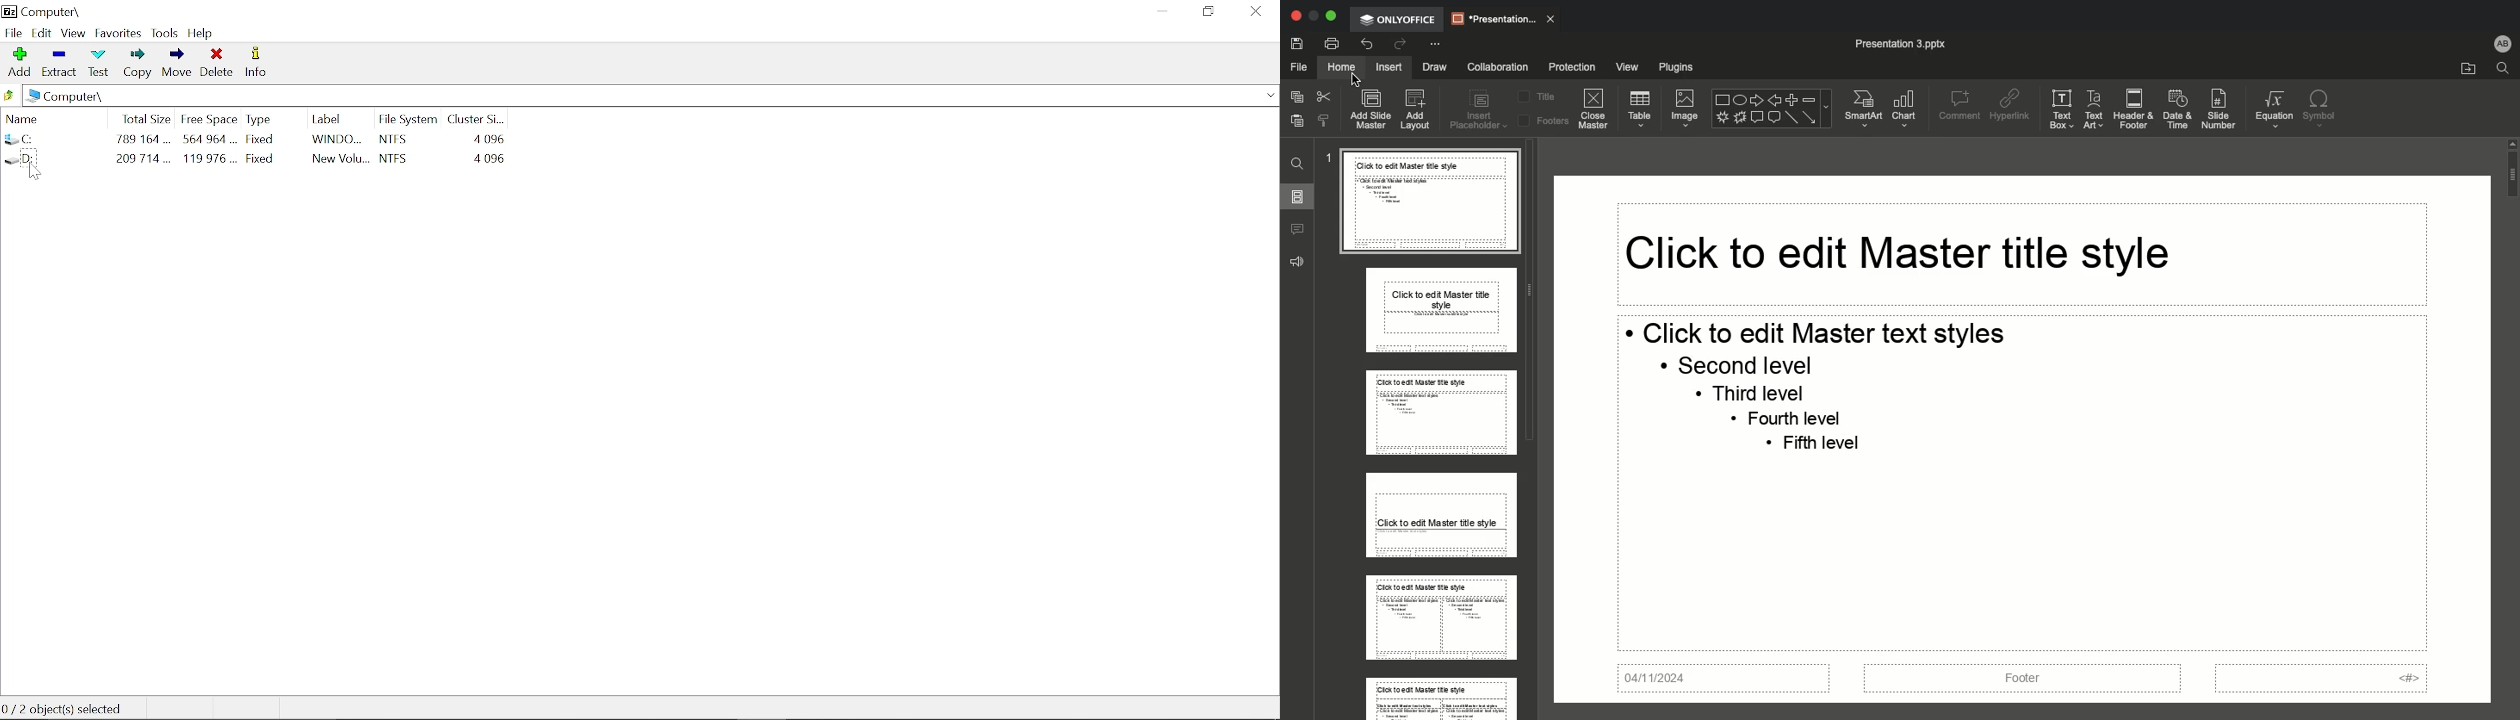 Image resolution: width=2520 pixels, height=728 pixels. What do you see at coordinates (1792, 120) in the screenshot?
I see `Line` at bounding box center [1792, 120].